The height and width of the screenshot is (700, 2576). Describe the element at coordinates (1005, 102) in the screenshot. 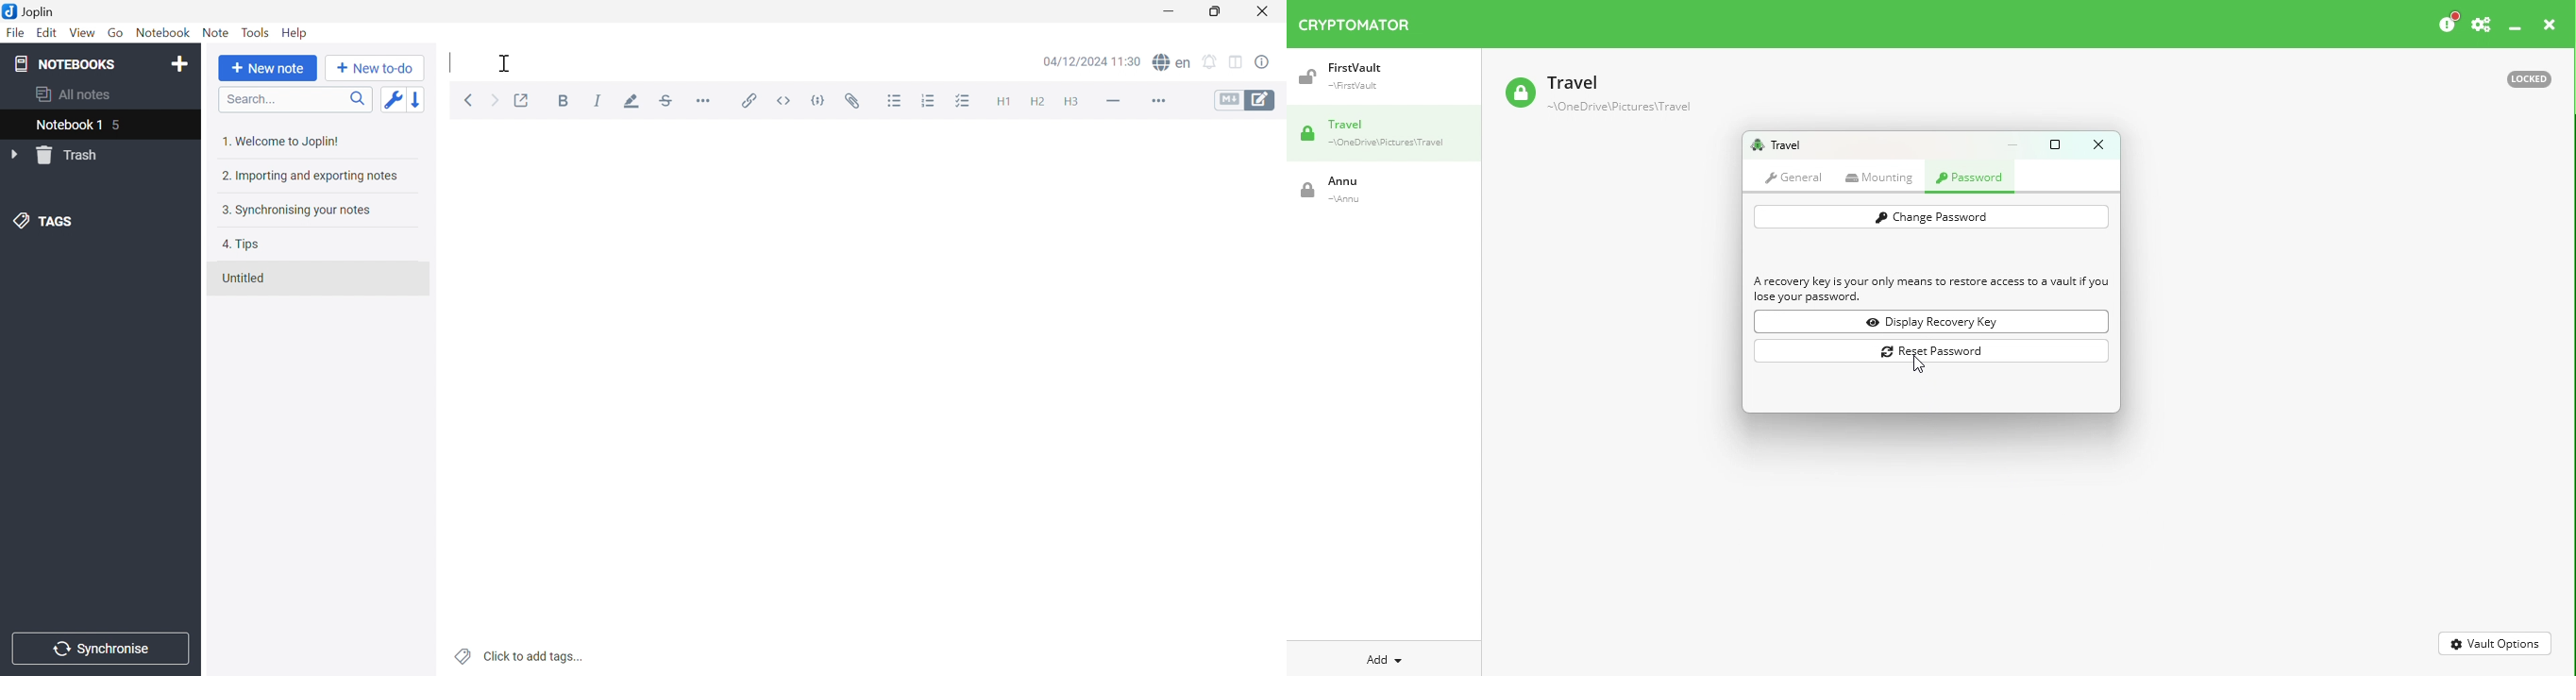

I see `Heading 1` at that location.